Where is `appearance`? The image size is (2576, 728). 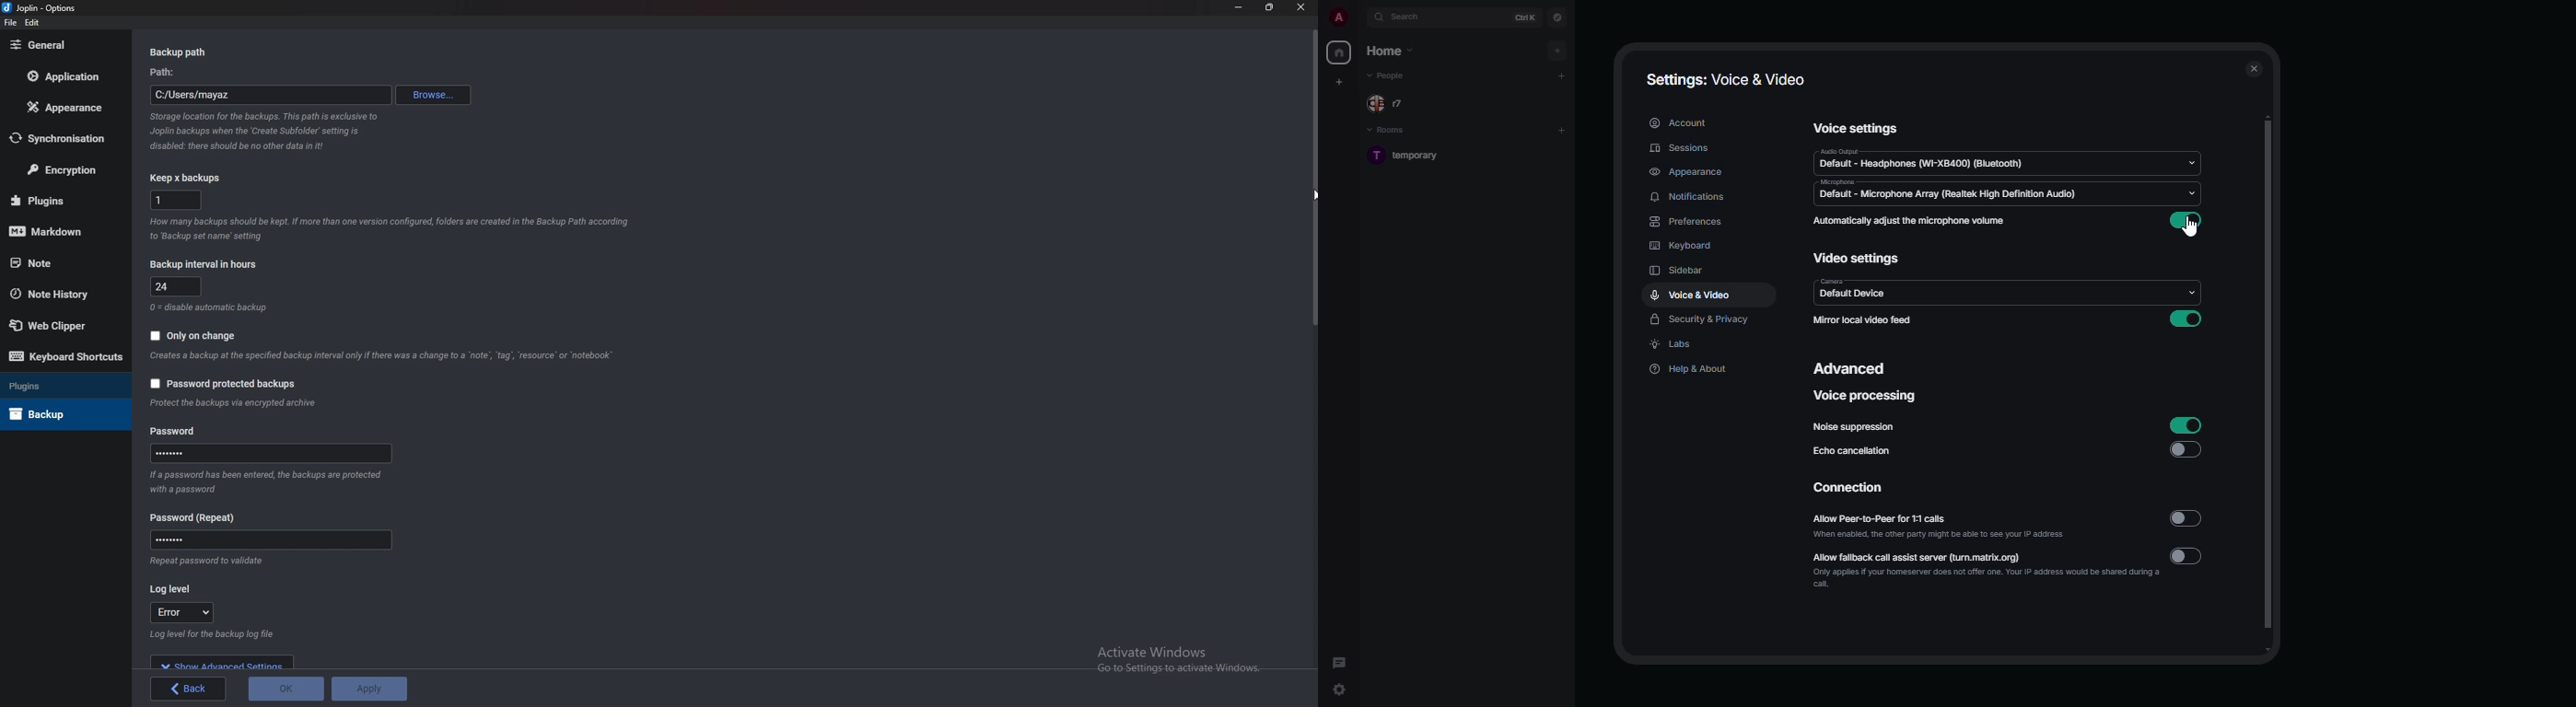 appearance is located at coordinates (1687, 172).